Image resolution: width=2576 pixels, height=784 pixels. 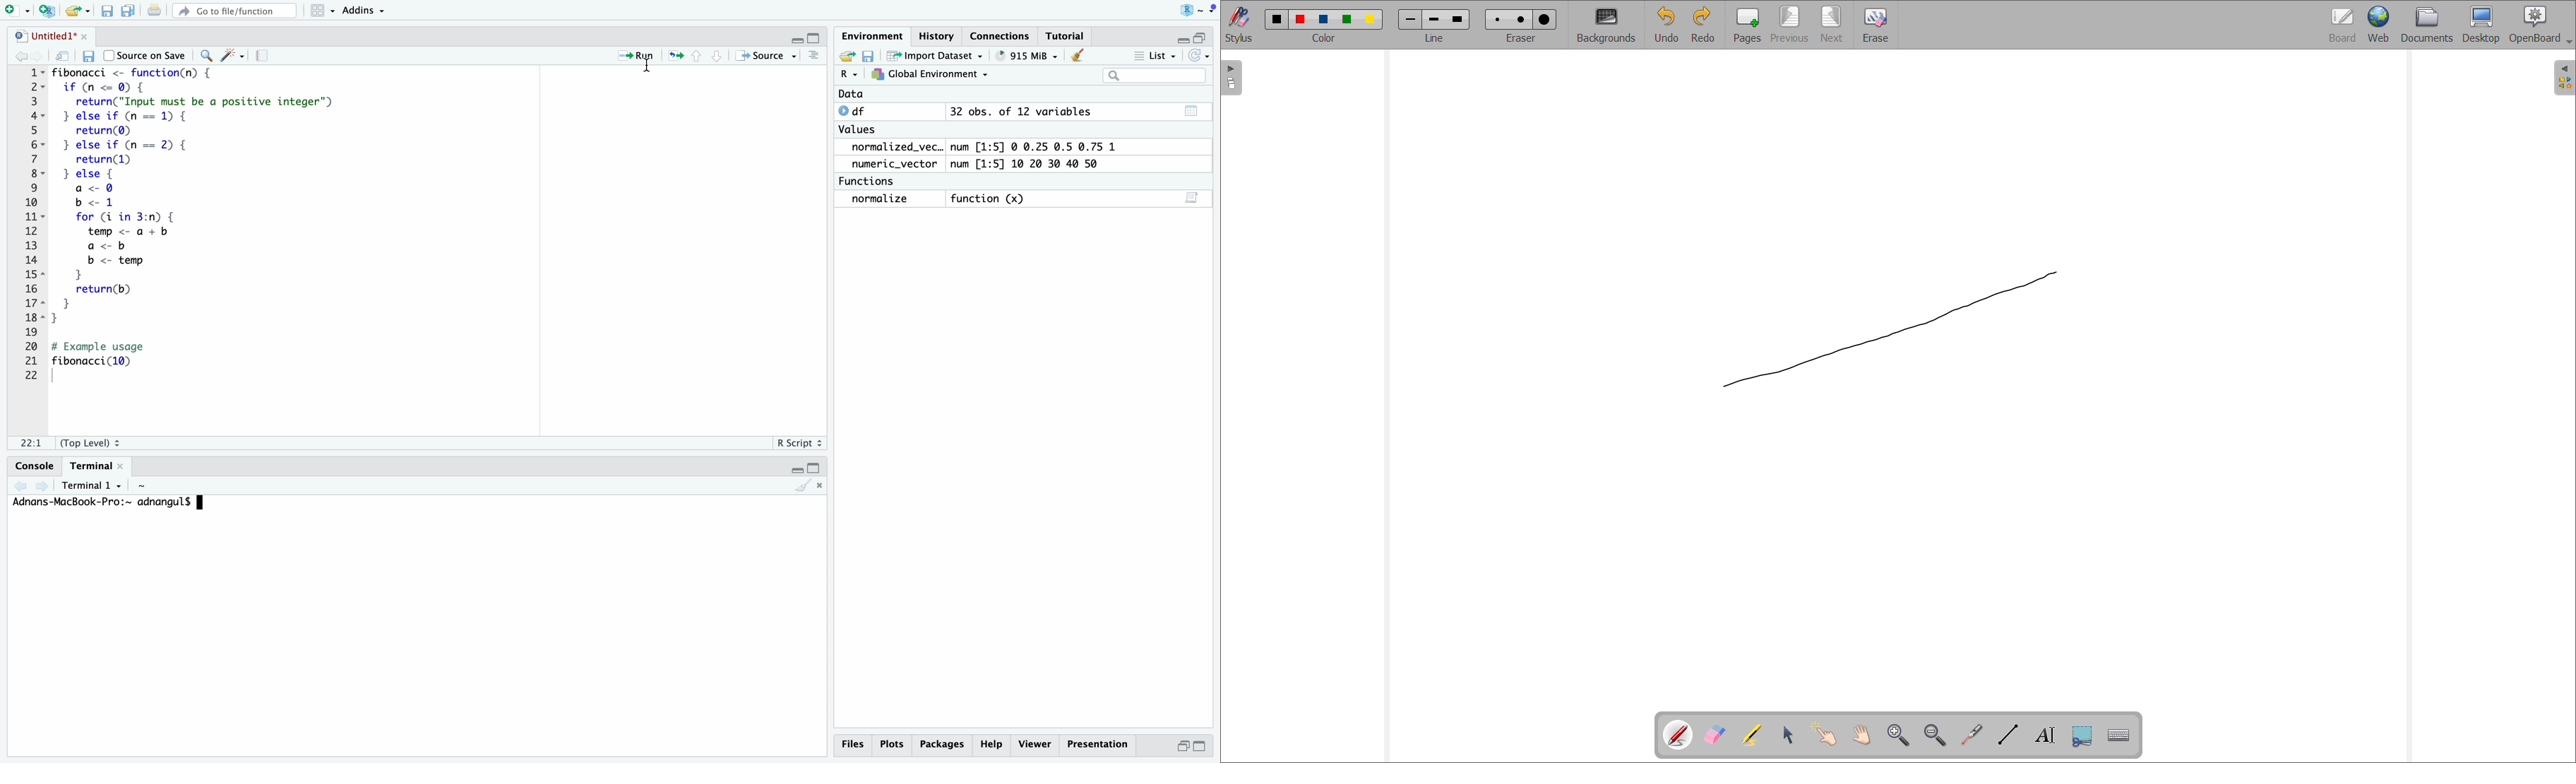 What do you see at coordinates (1203, 56) in the screenshot?
I see `refresh the list of objects` at bounding box center [1203, 56].